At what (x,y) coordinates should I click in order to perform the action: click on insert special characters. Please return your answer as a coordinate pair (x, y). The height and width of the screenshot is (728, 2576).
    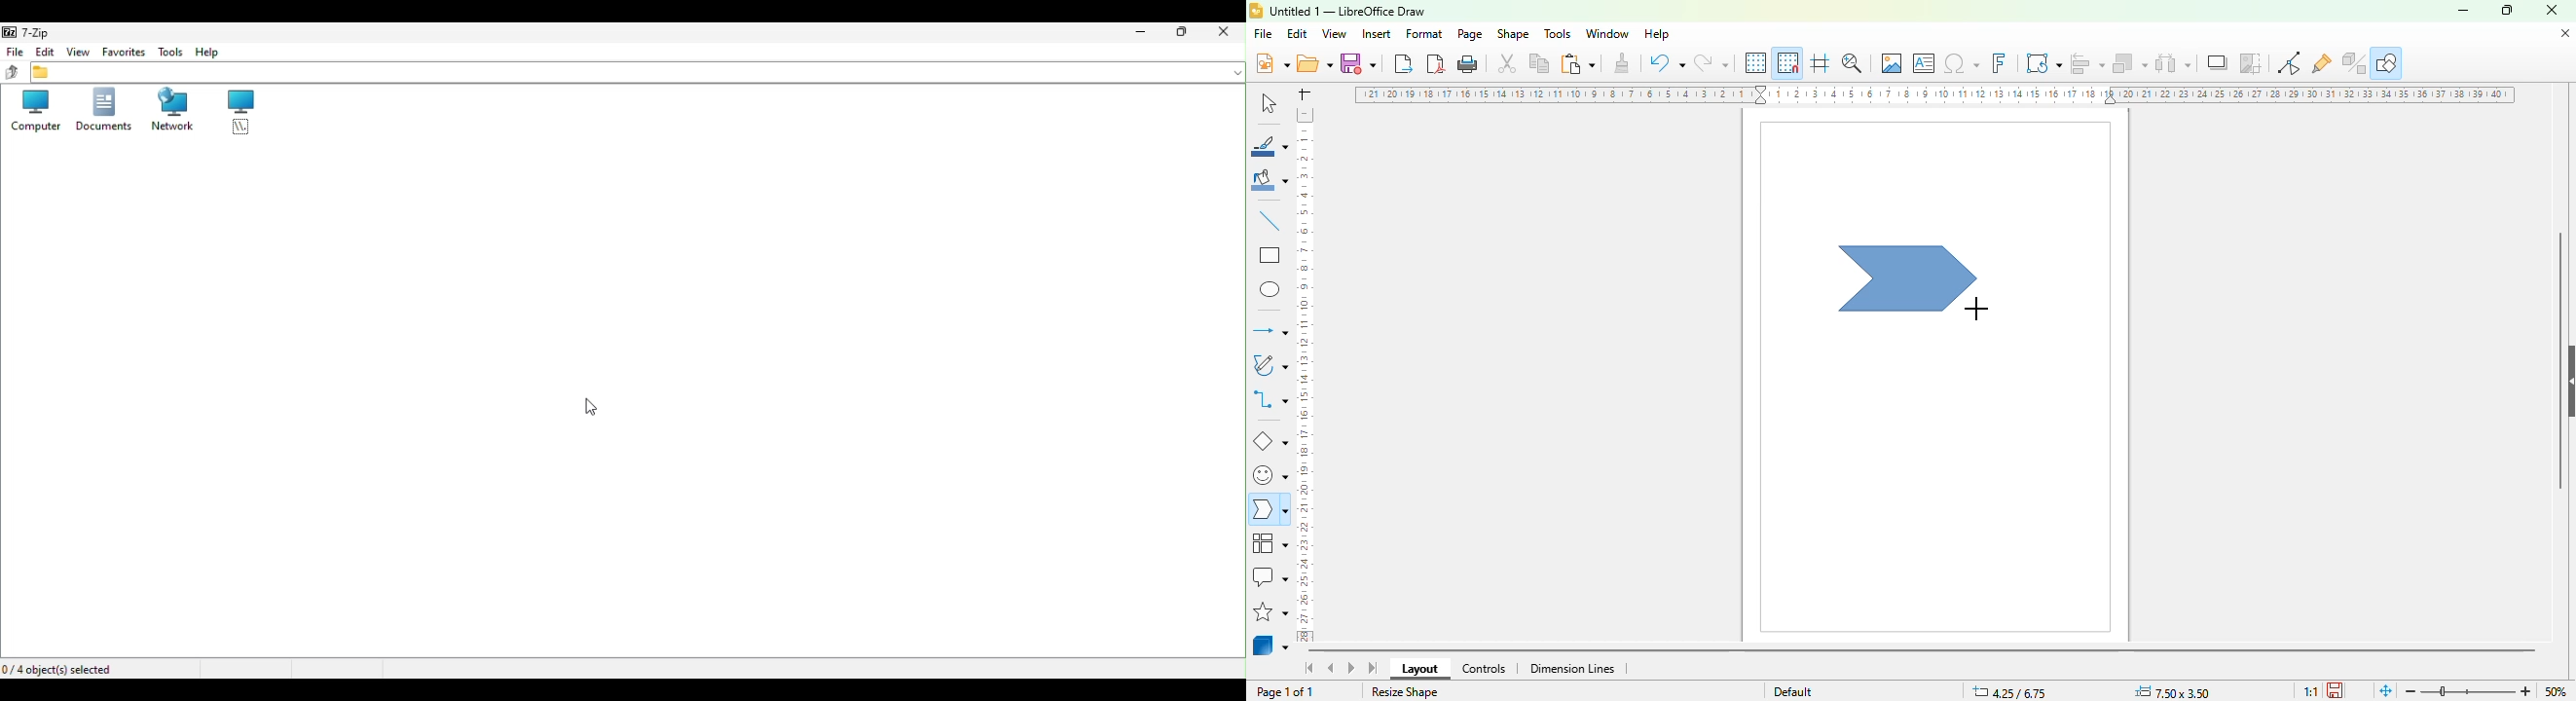
    Looking at the image, I should click on (1962, 63).